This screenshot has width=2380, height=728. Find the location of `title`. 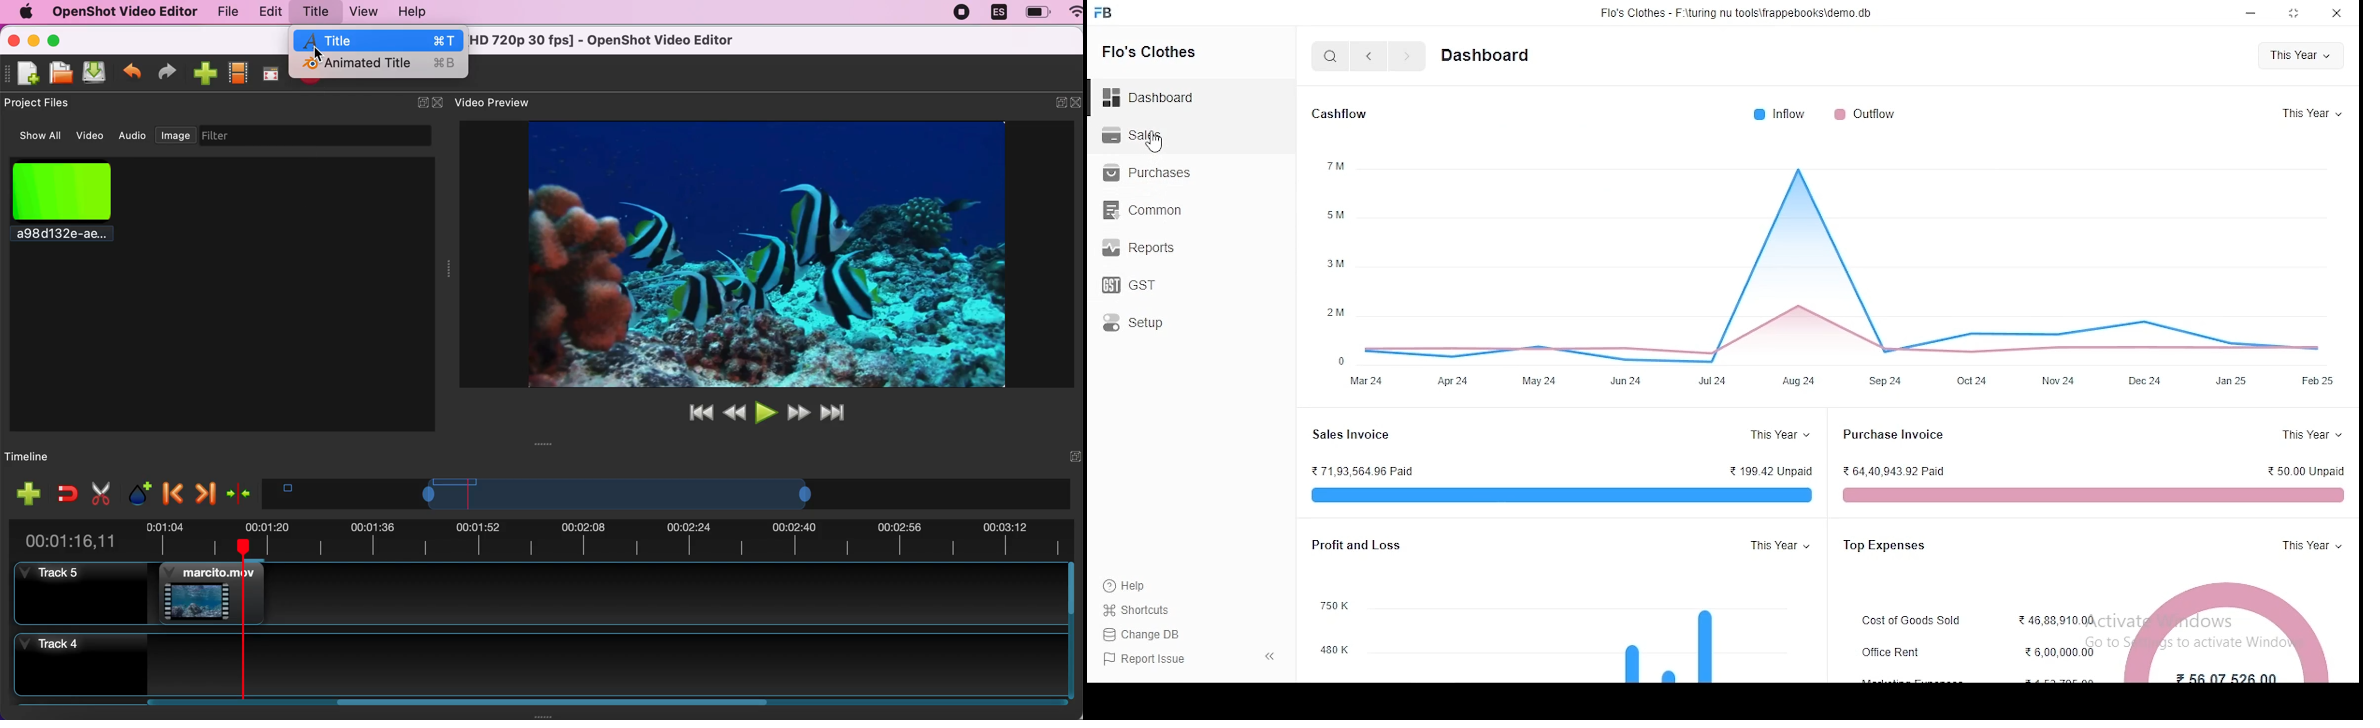

title is located at coordinates (380, 40).